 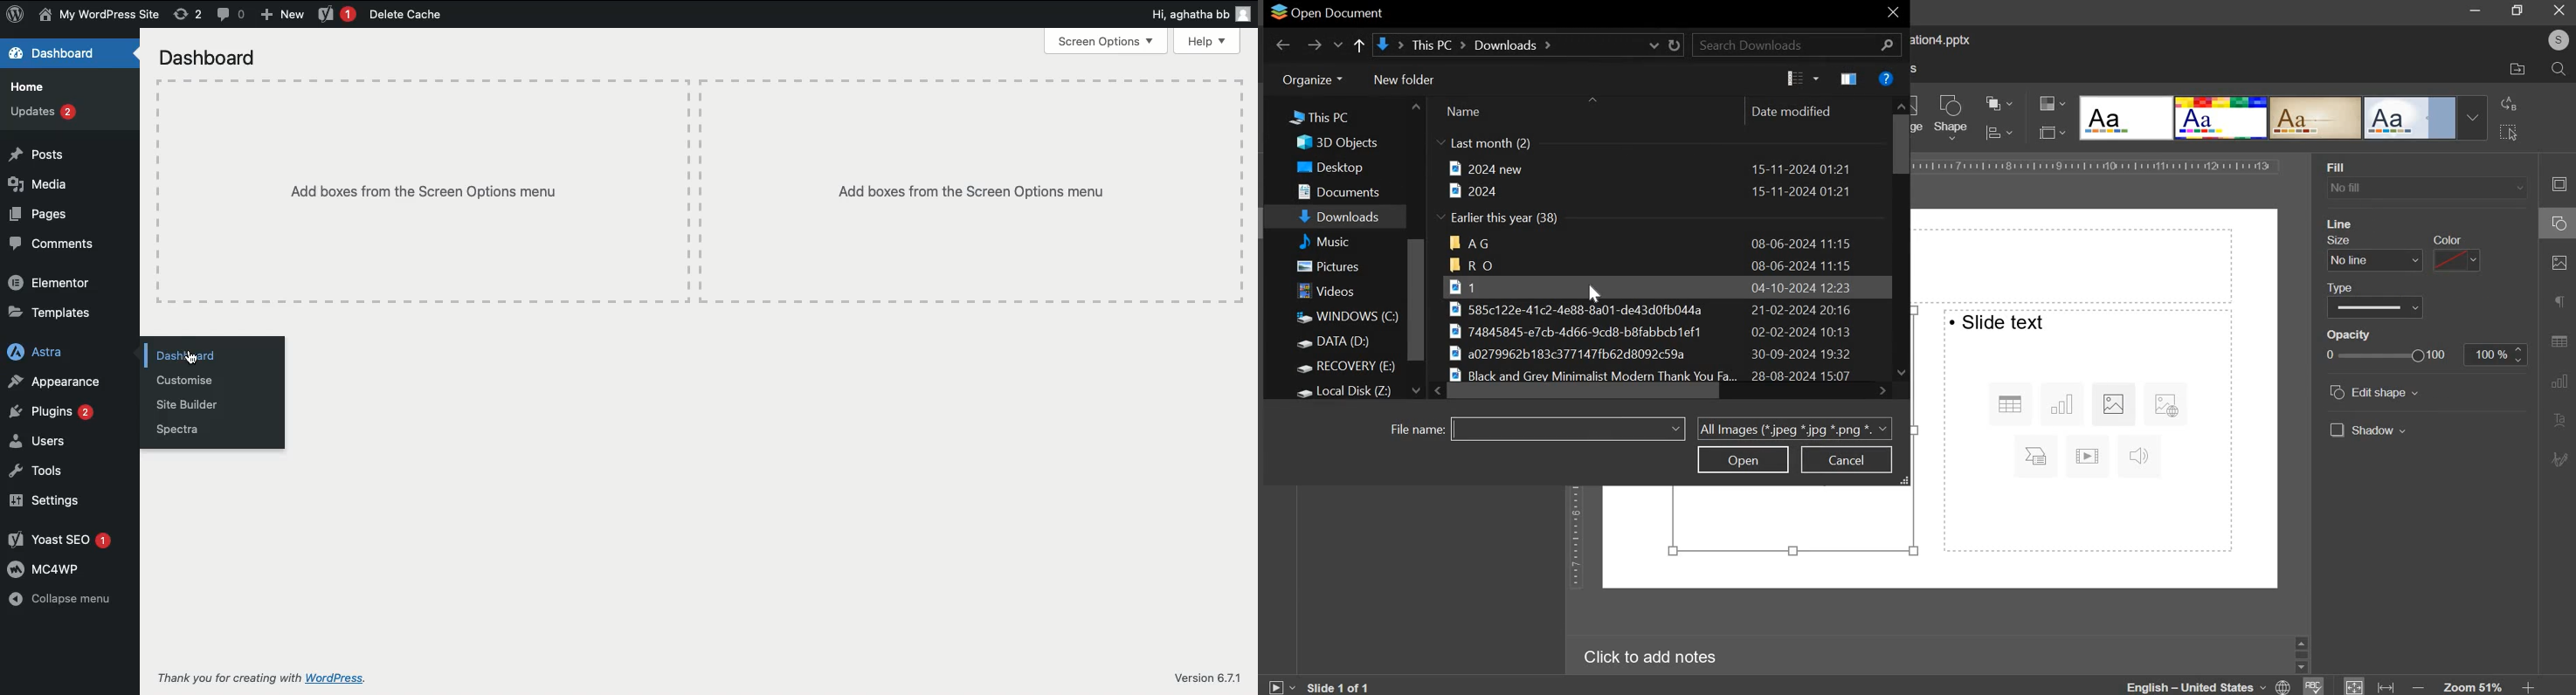 I want to click on last month, so click(x=1484, y=144).